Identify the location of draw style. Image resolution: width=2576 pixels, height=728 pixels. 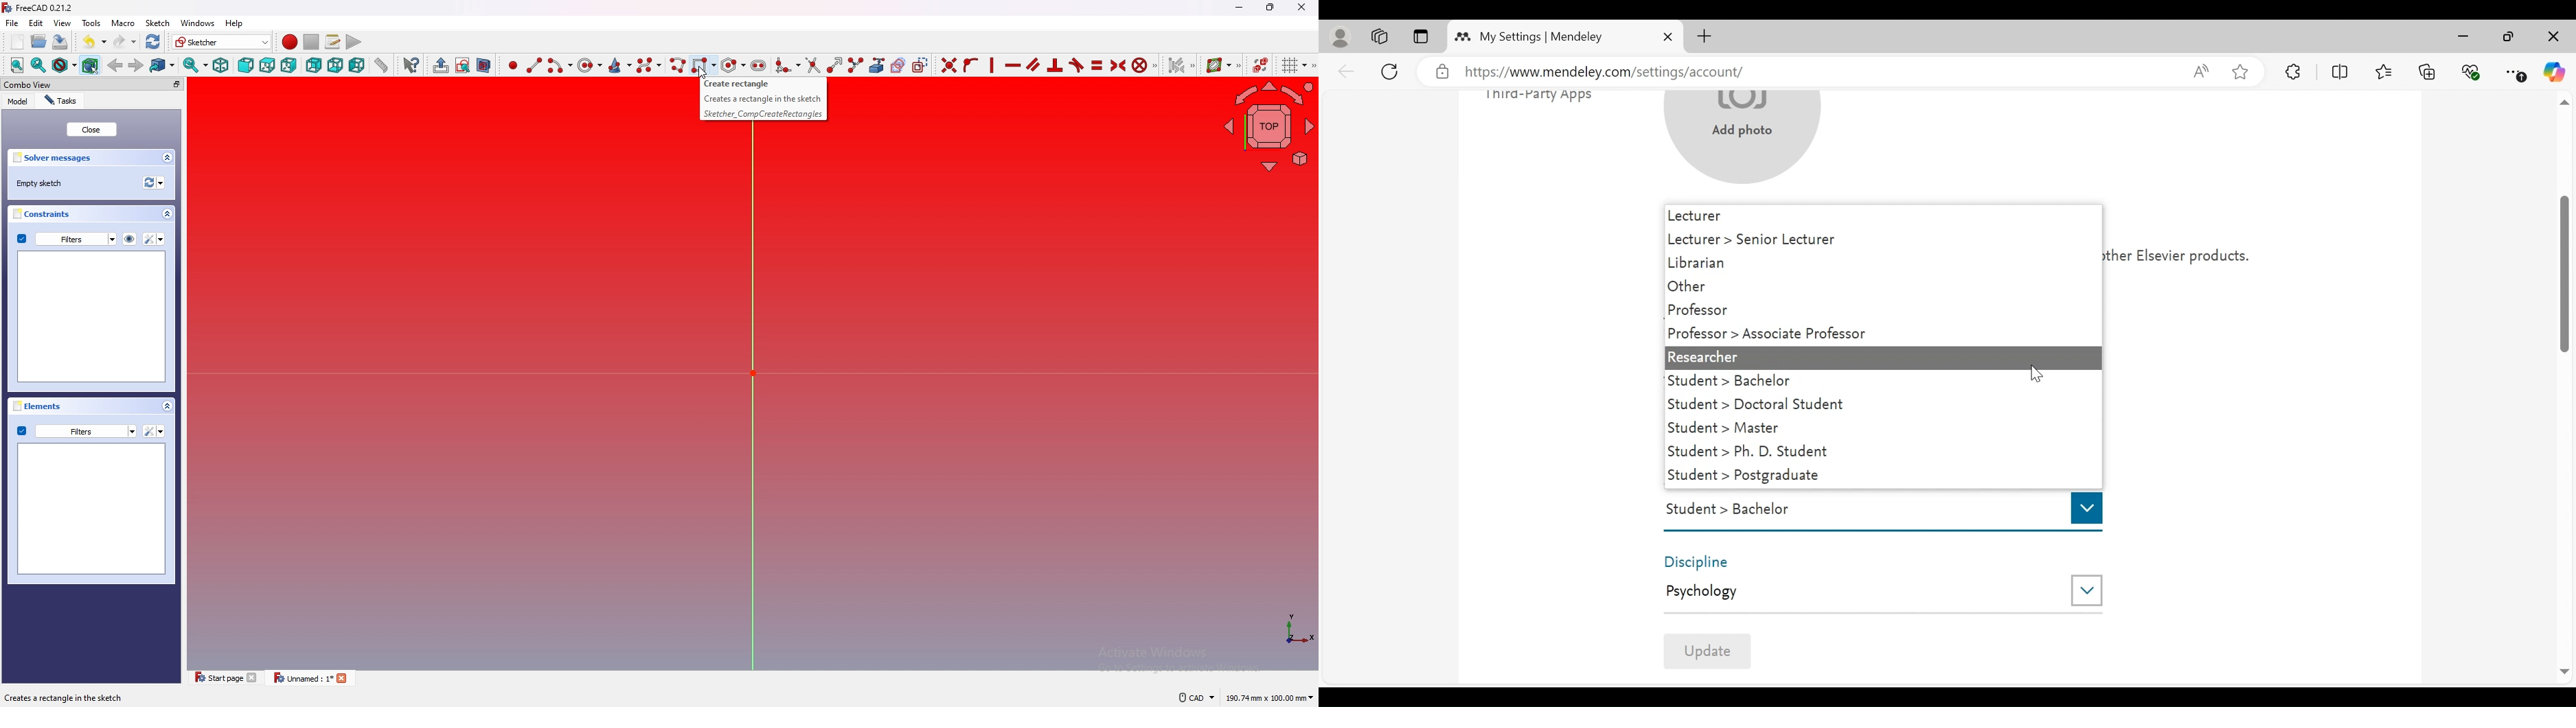
(65, 65).